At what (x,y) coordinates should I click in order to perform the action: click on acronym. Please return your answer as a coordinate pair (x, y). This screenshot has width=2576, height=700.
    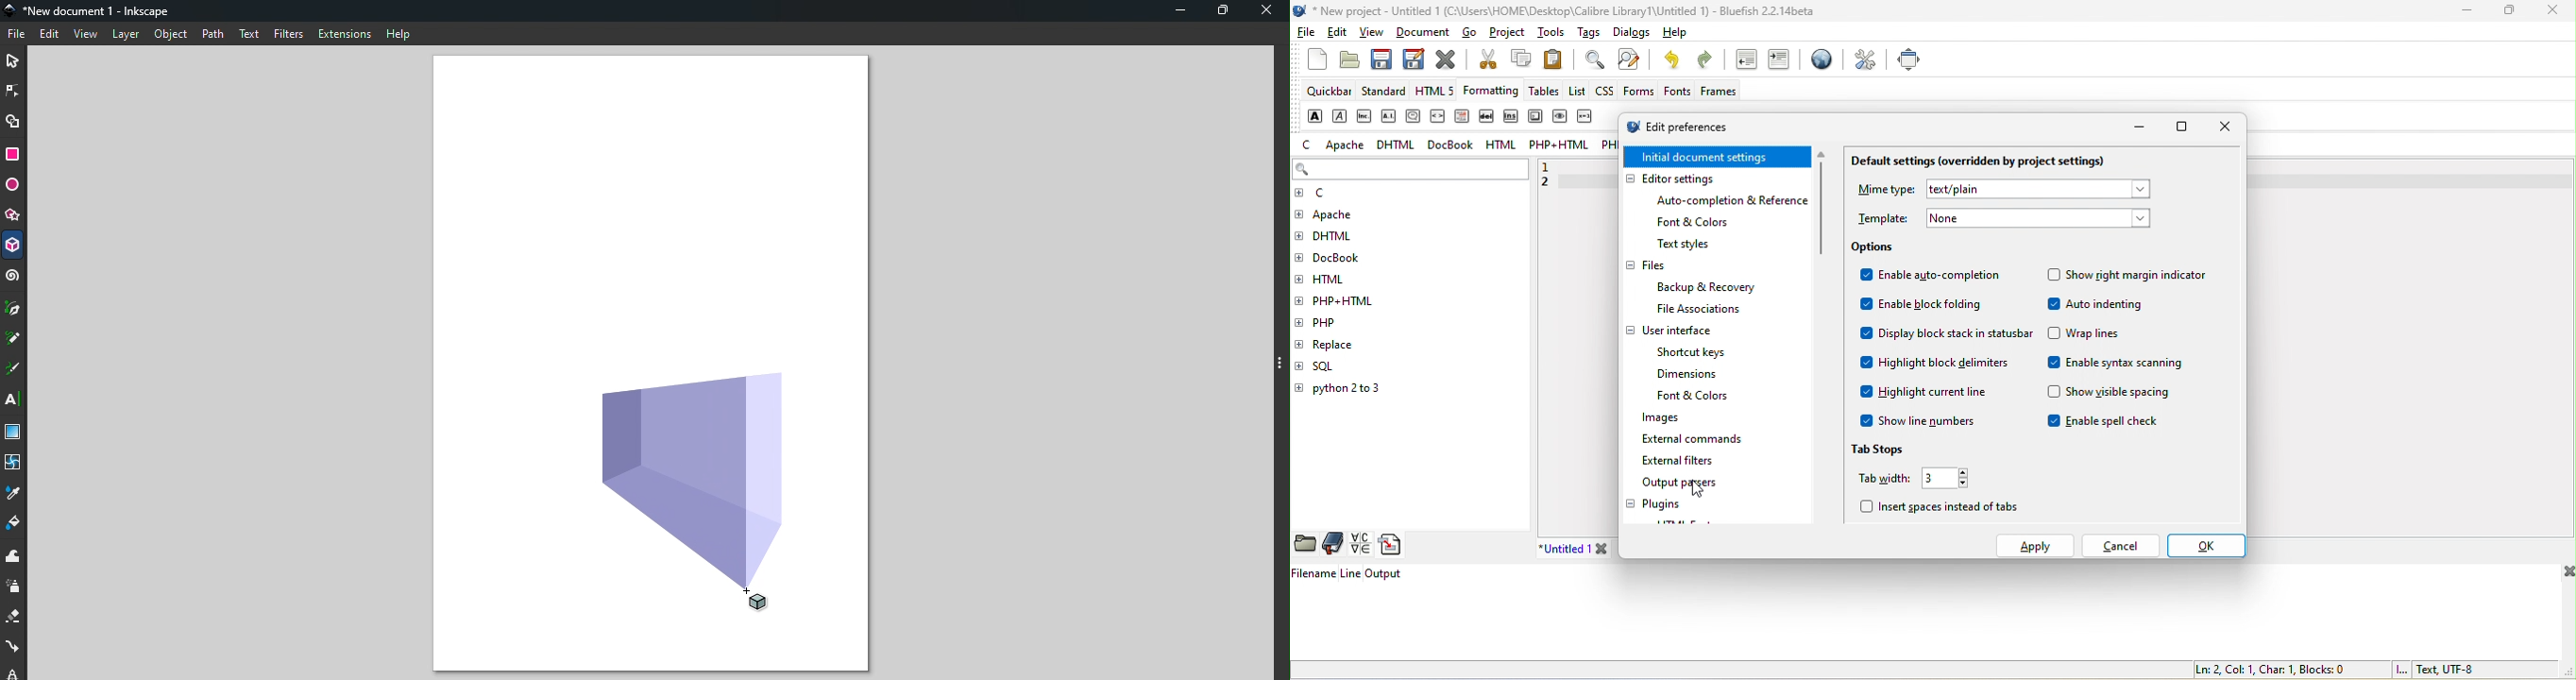
    Looking at the image, I should click on (1391, 116).